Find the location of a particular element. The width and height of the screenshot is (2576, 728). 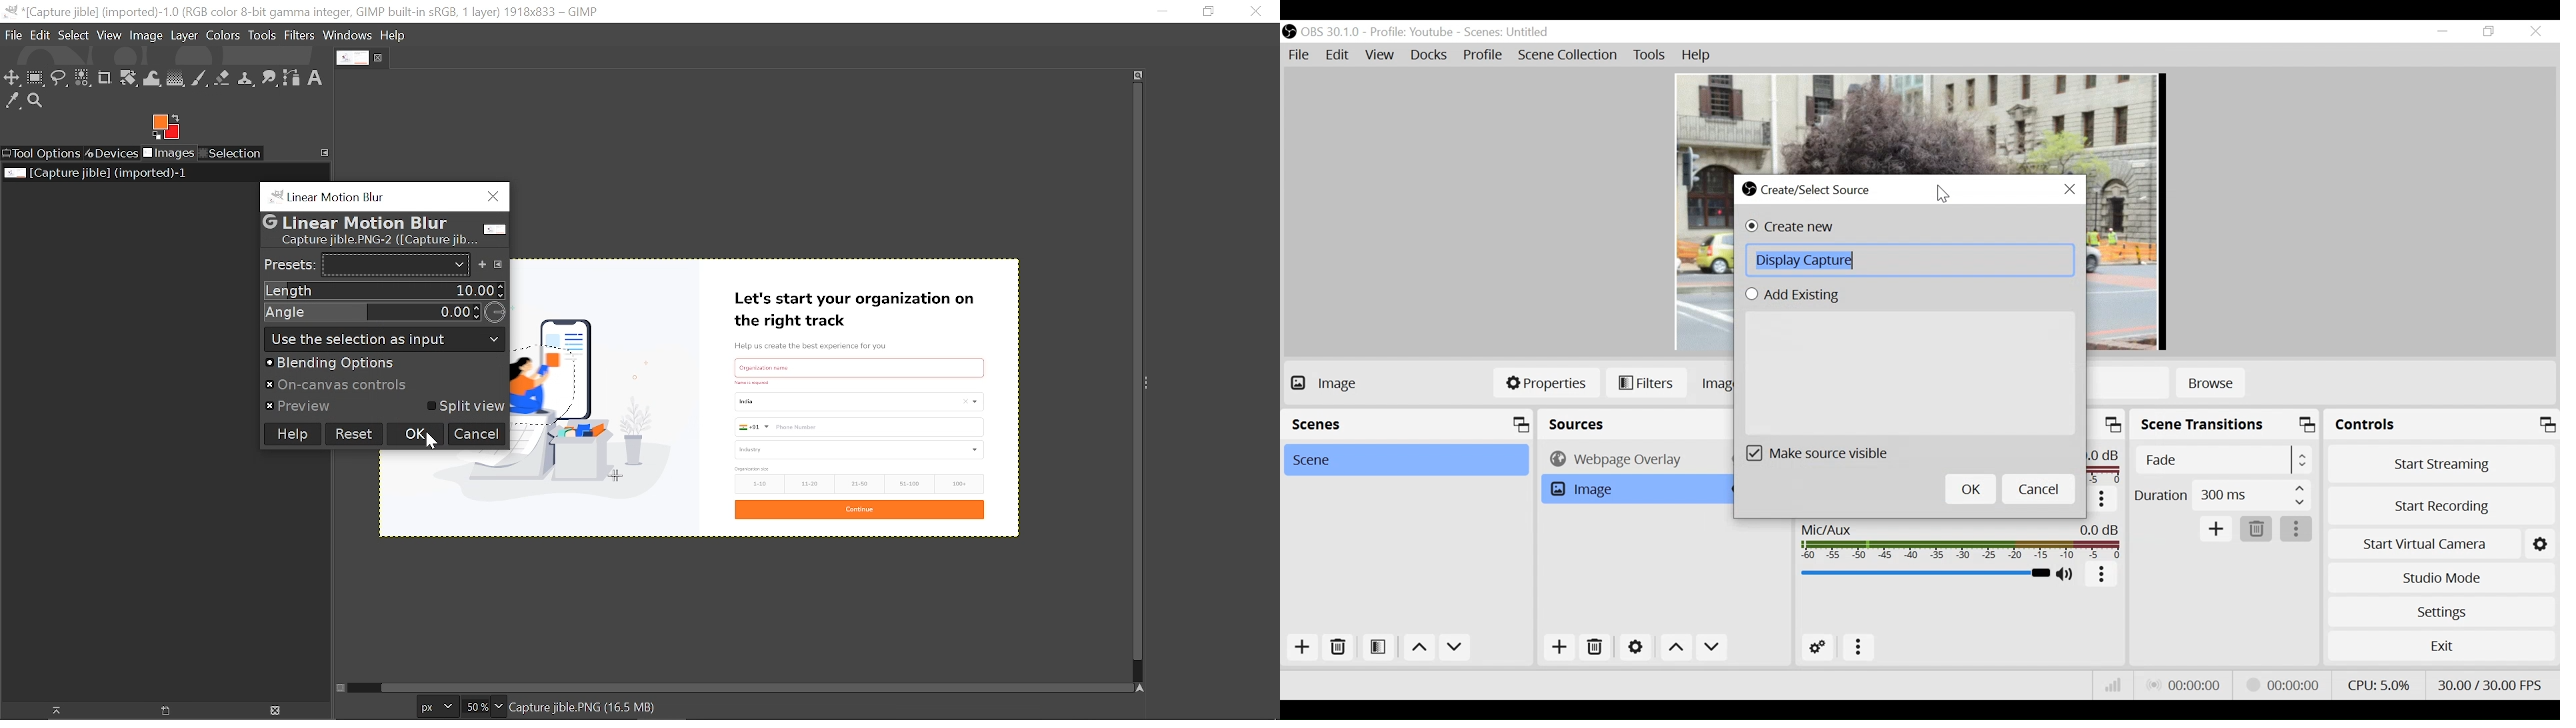

Horizontal scrollbar is located at coordinates (745, 684).